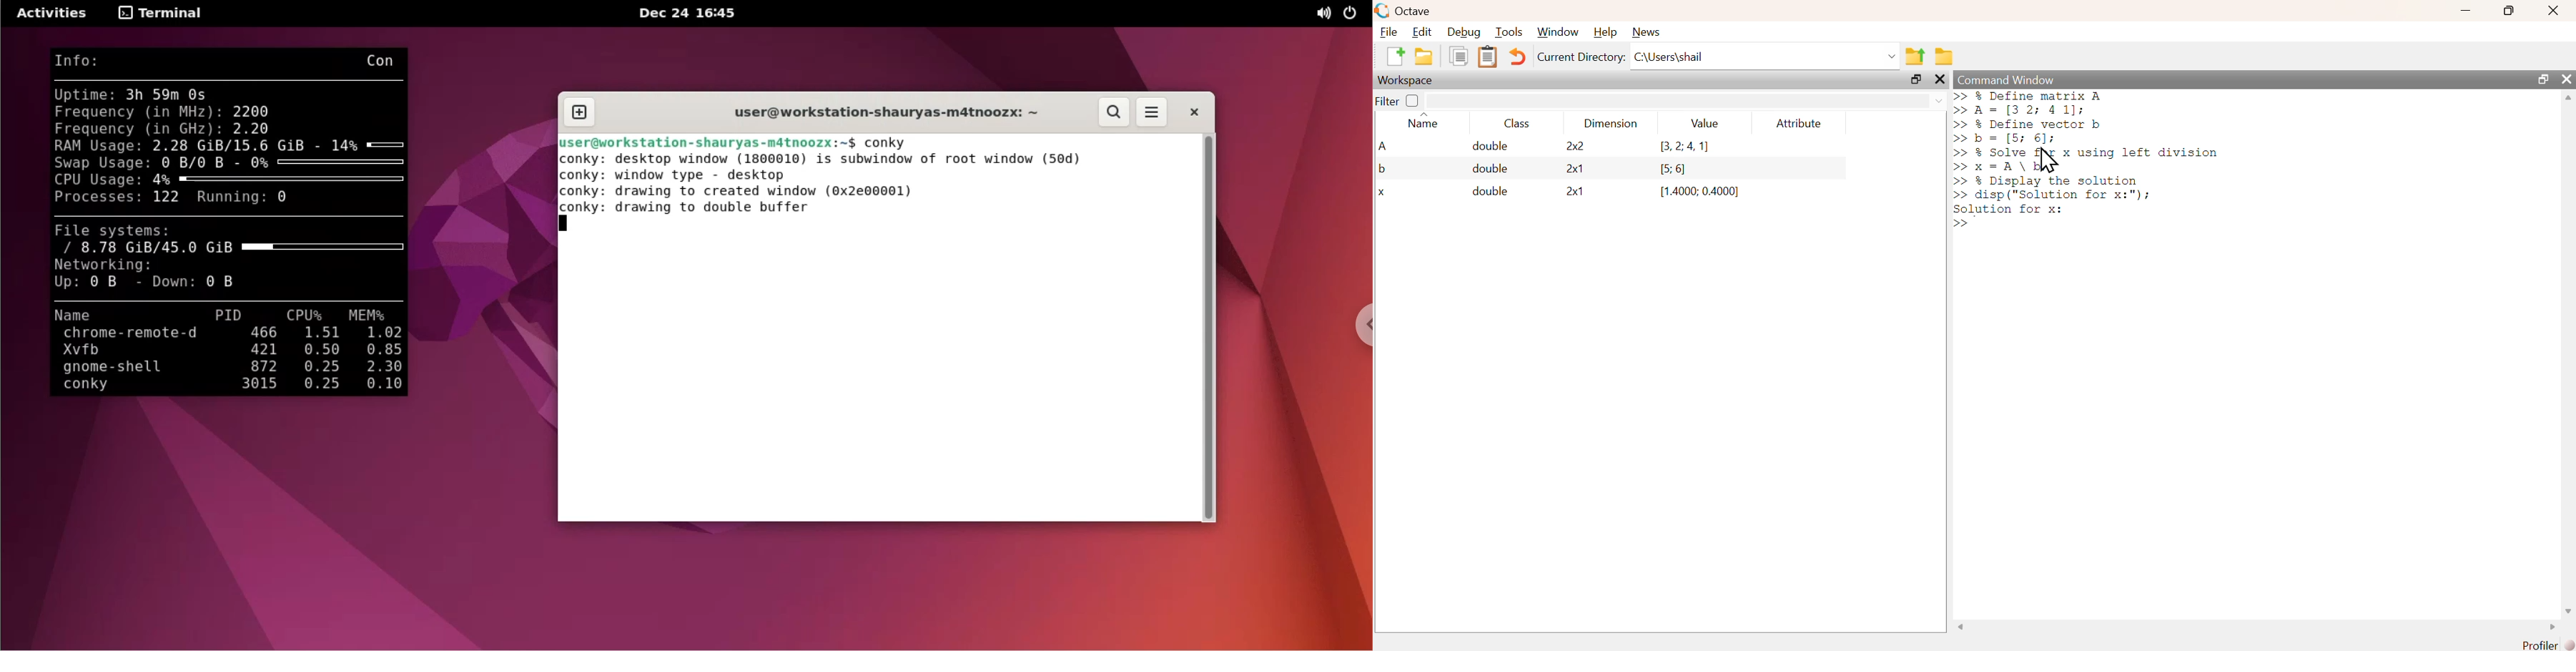  I want to click on double, so click(1481, 147).